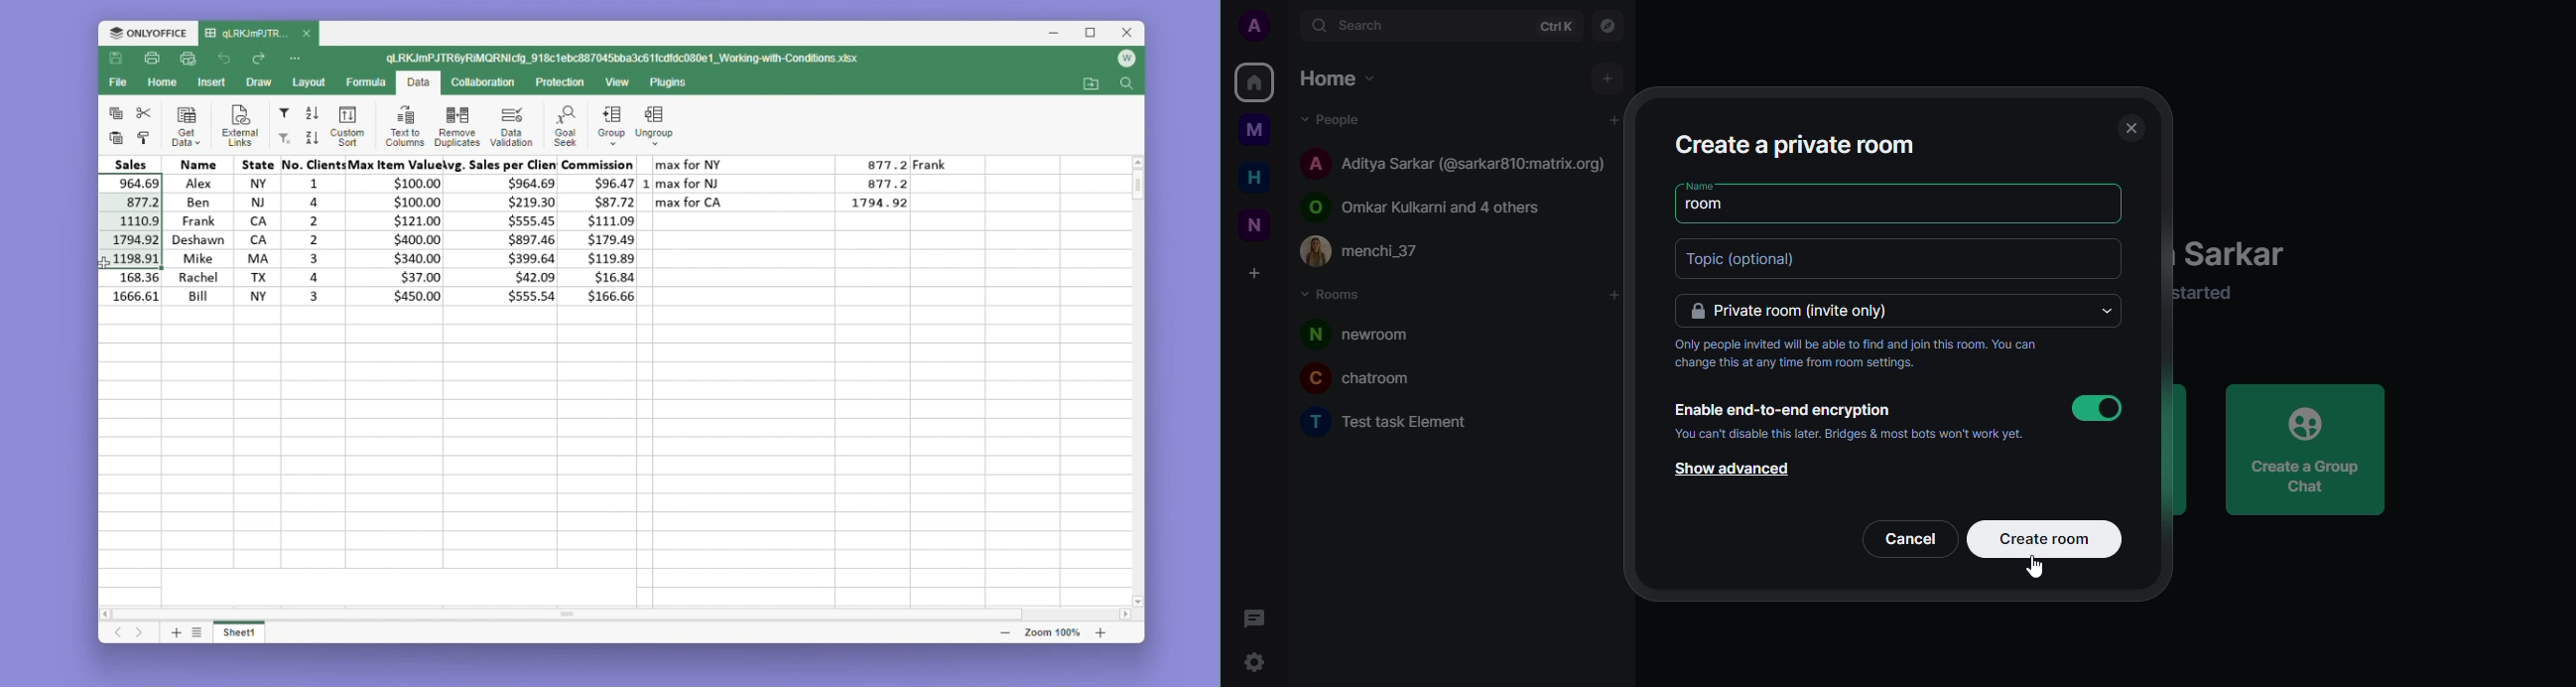  What do you see at coordinates (1093, 84) in the screenshot?
I see `Go to file location` at bounding box center [1093, 84].